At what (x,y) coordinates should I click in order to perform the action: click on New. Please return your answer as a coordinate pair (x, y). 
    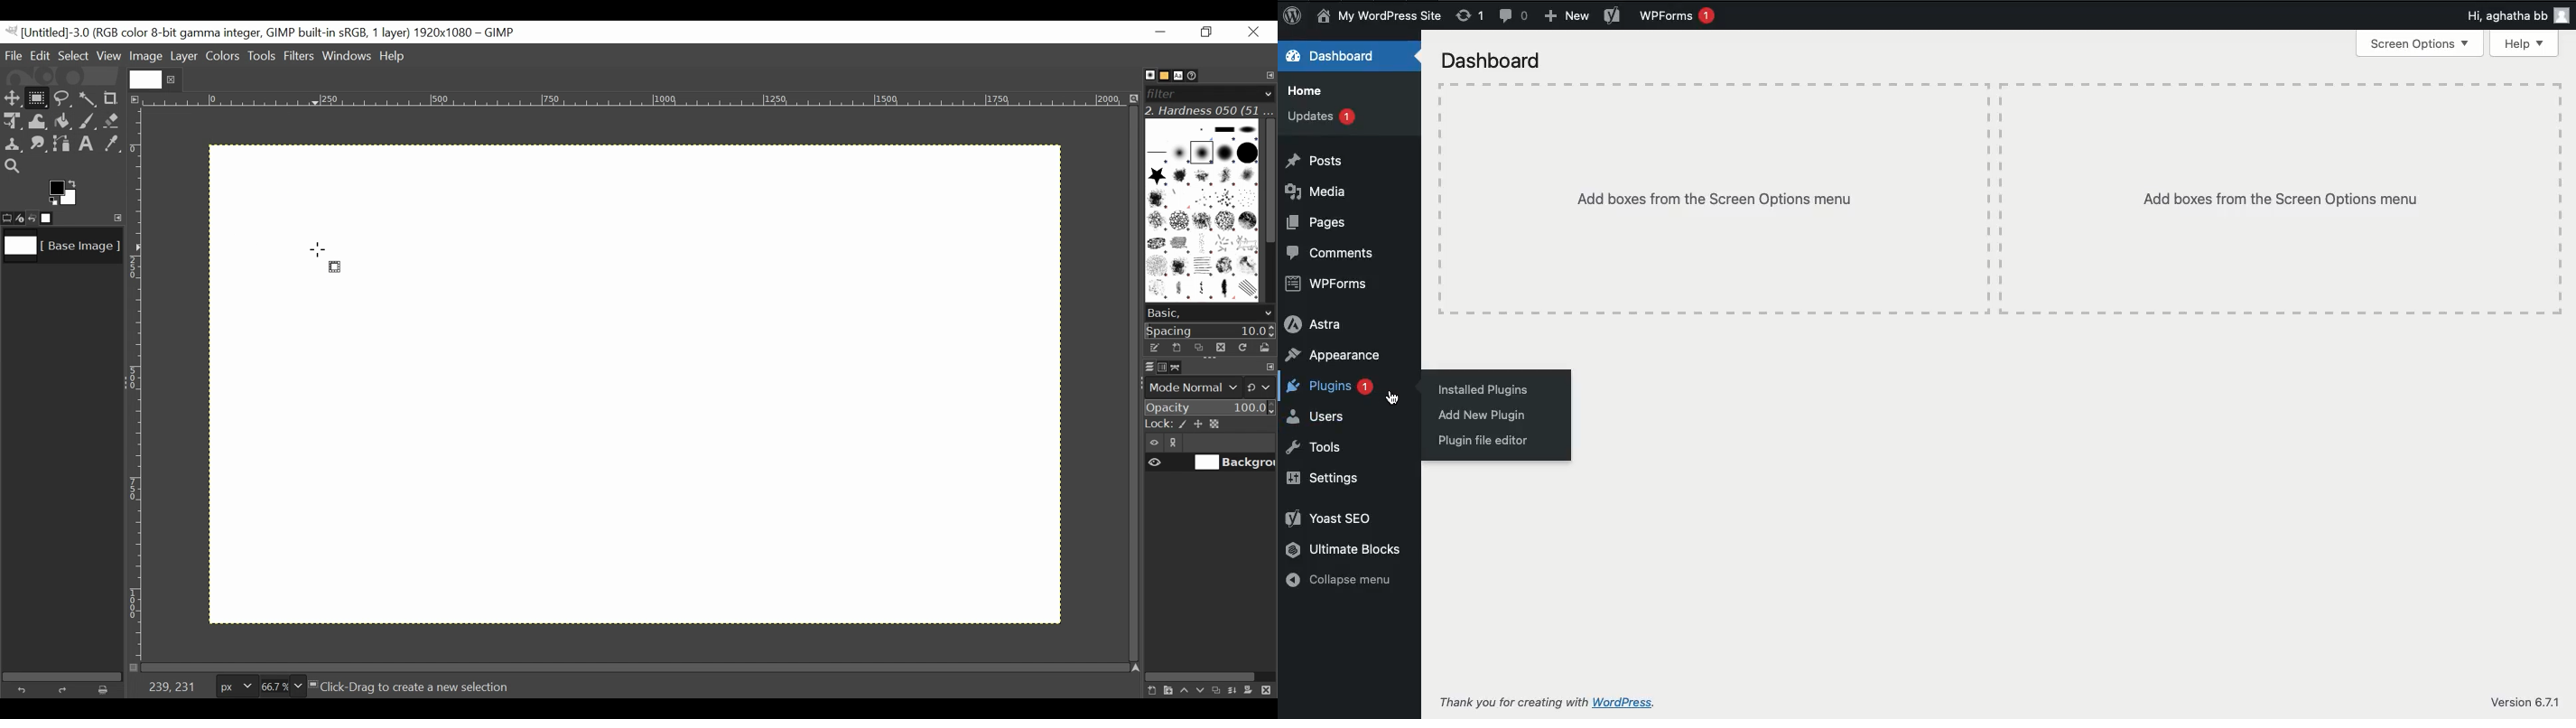
    Looking at the image, I should click on (1569, 15).